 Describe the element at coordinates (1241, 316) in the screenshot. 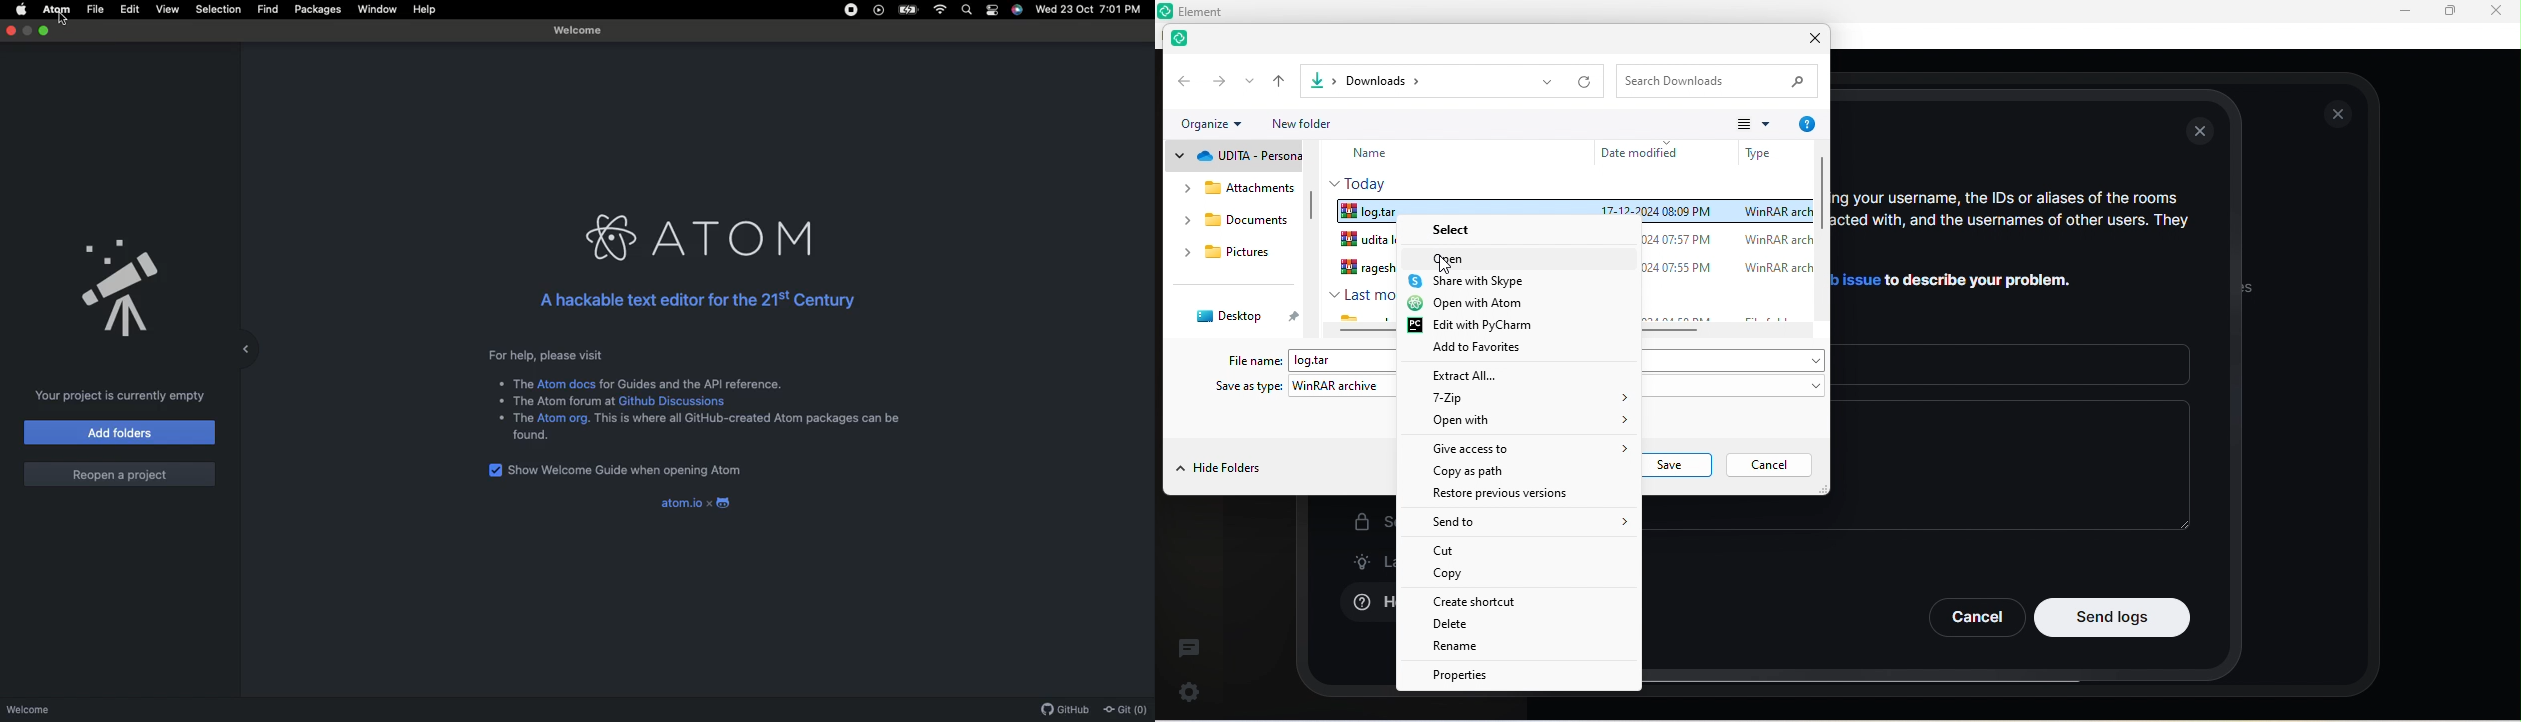

I see `desktop` at that location.